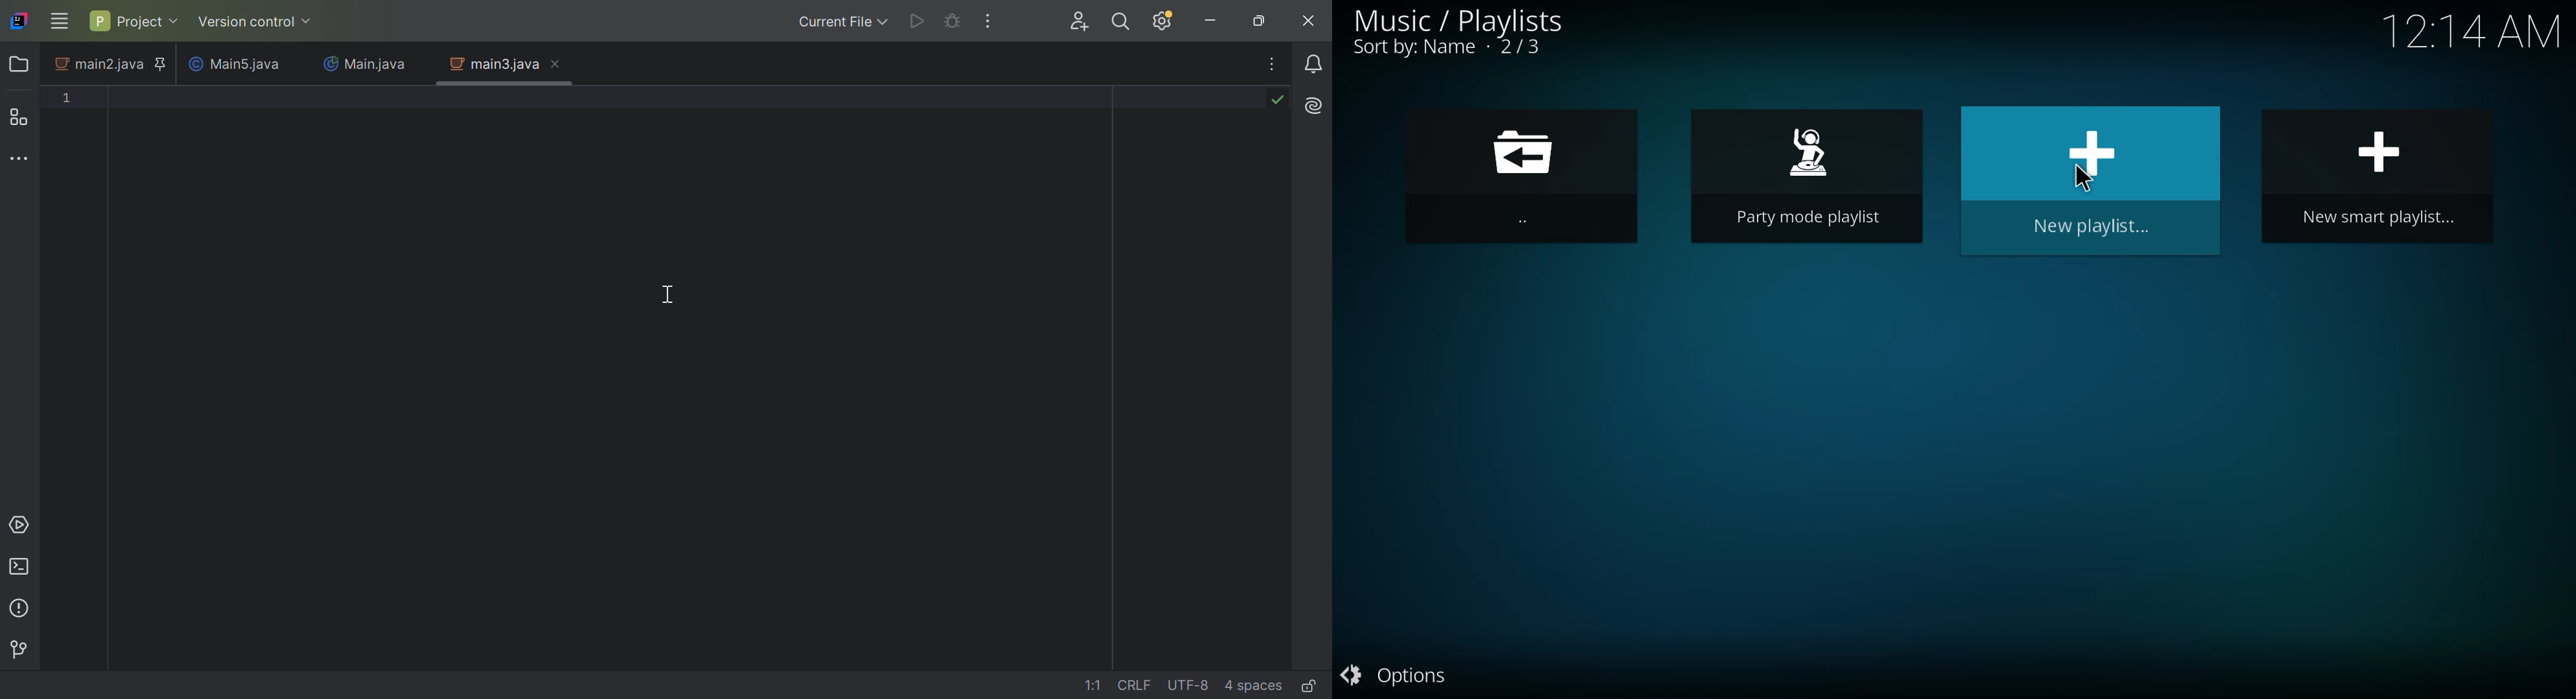  I want to click on No problems found, so click(1277, 100).